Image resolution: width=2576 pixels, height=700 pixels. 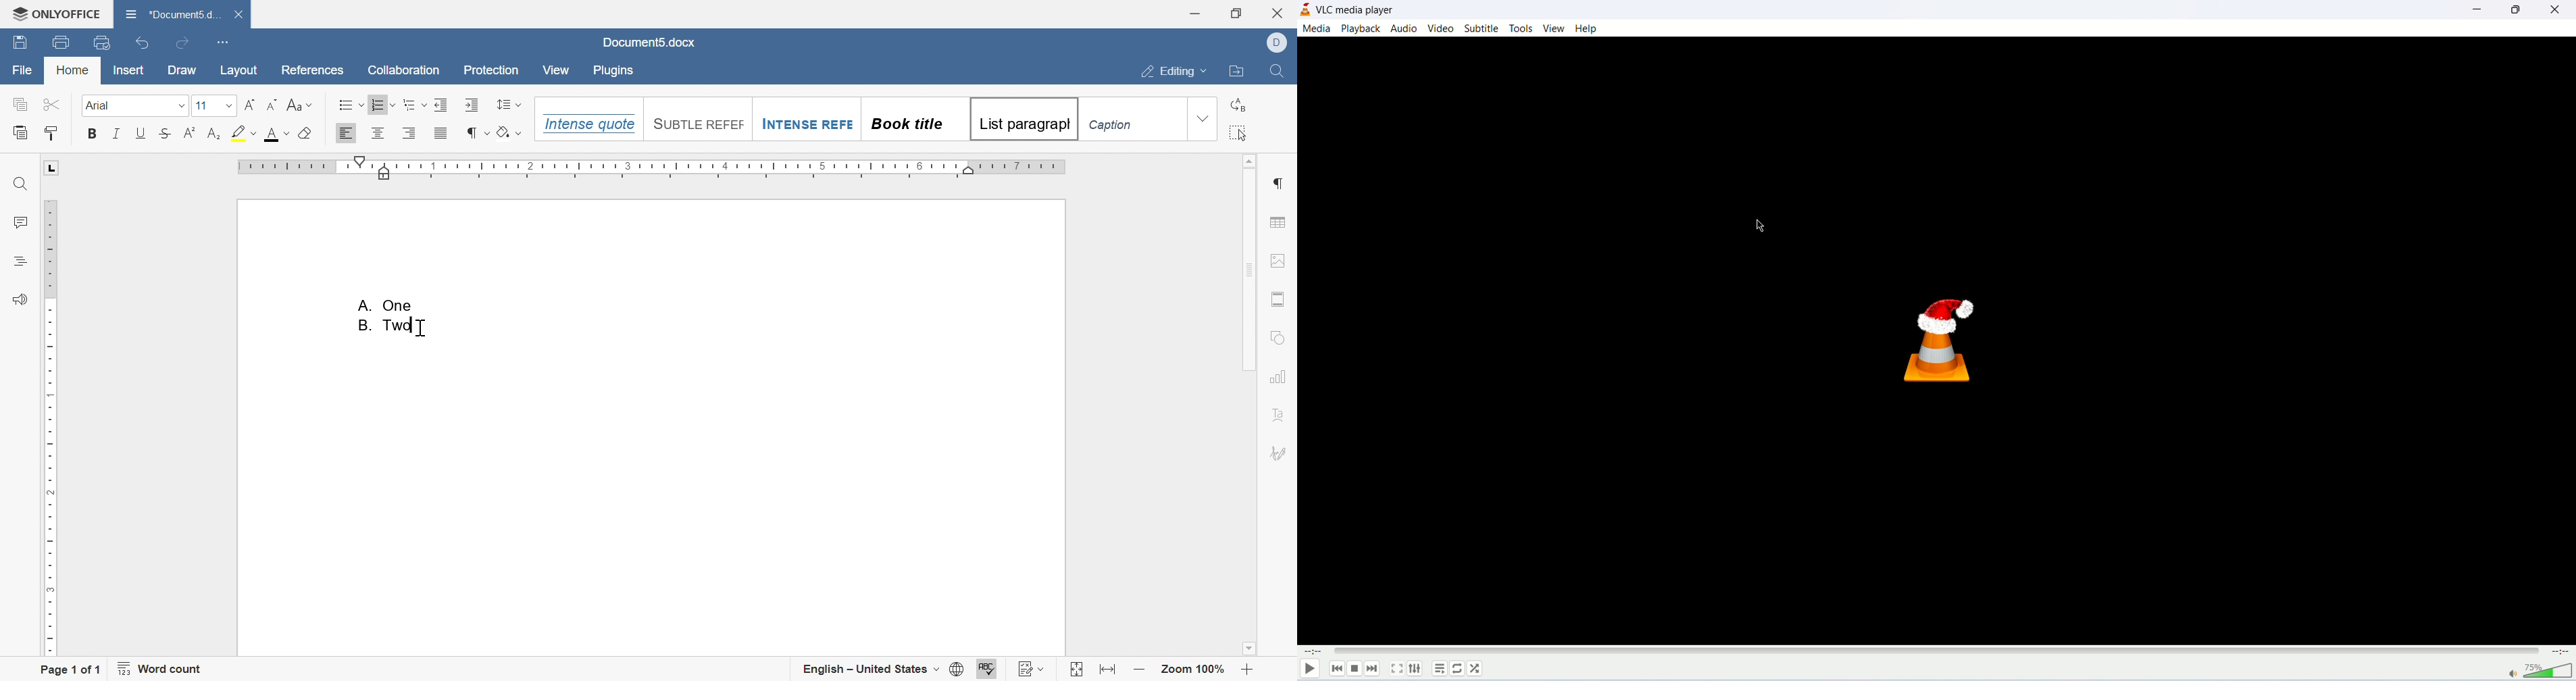 I want to click on page 1 of 1, so click(x=72, y=668).